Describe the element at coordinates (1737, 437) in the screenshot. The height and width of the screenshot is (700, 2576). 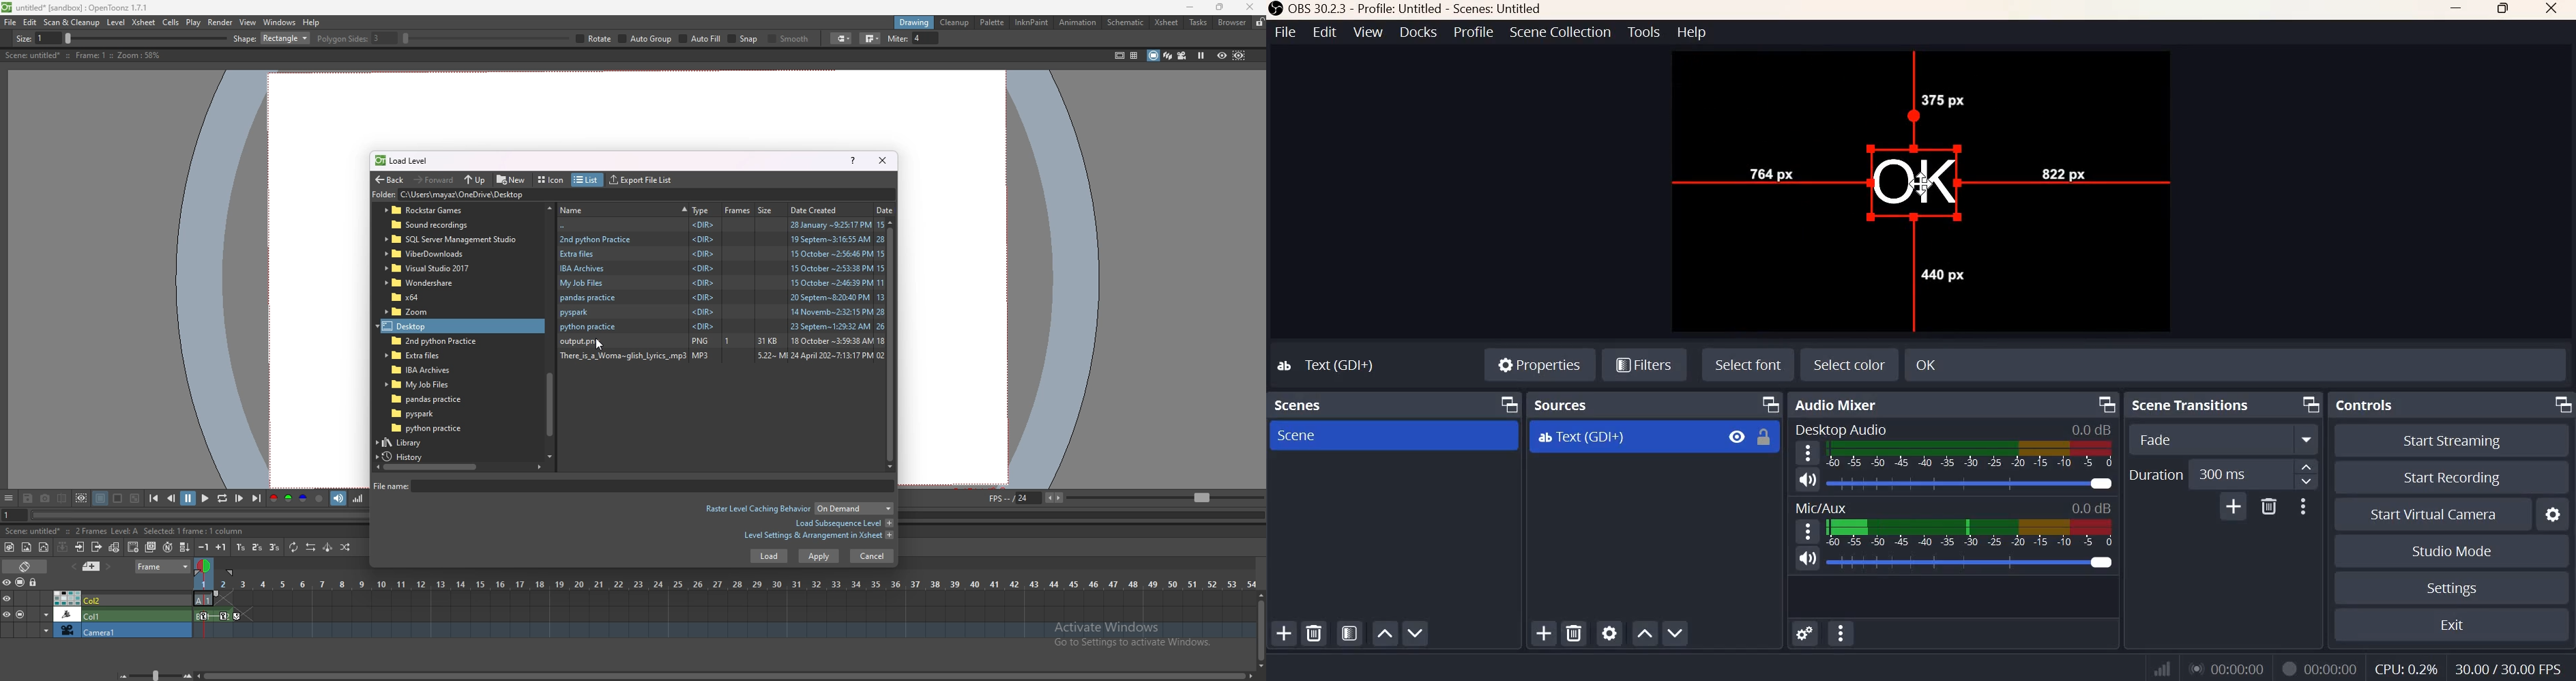
I see `Visibility Toggle` at that location.